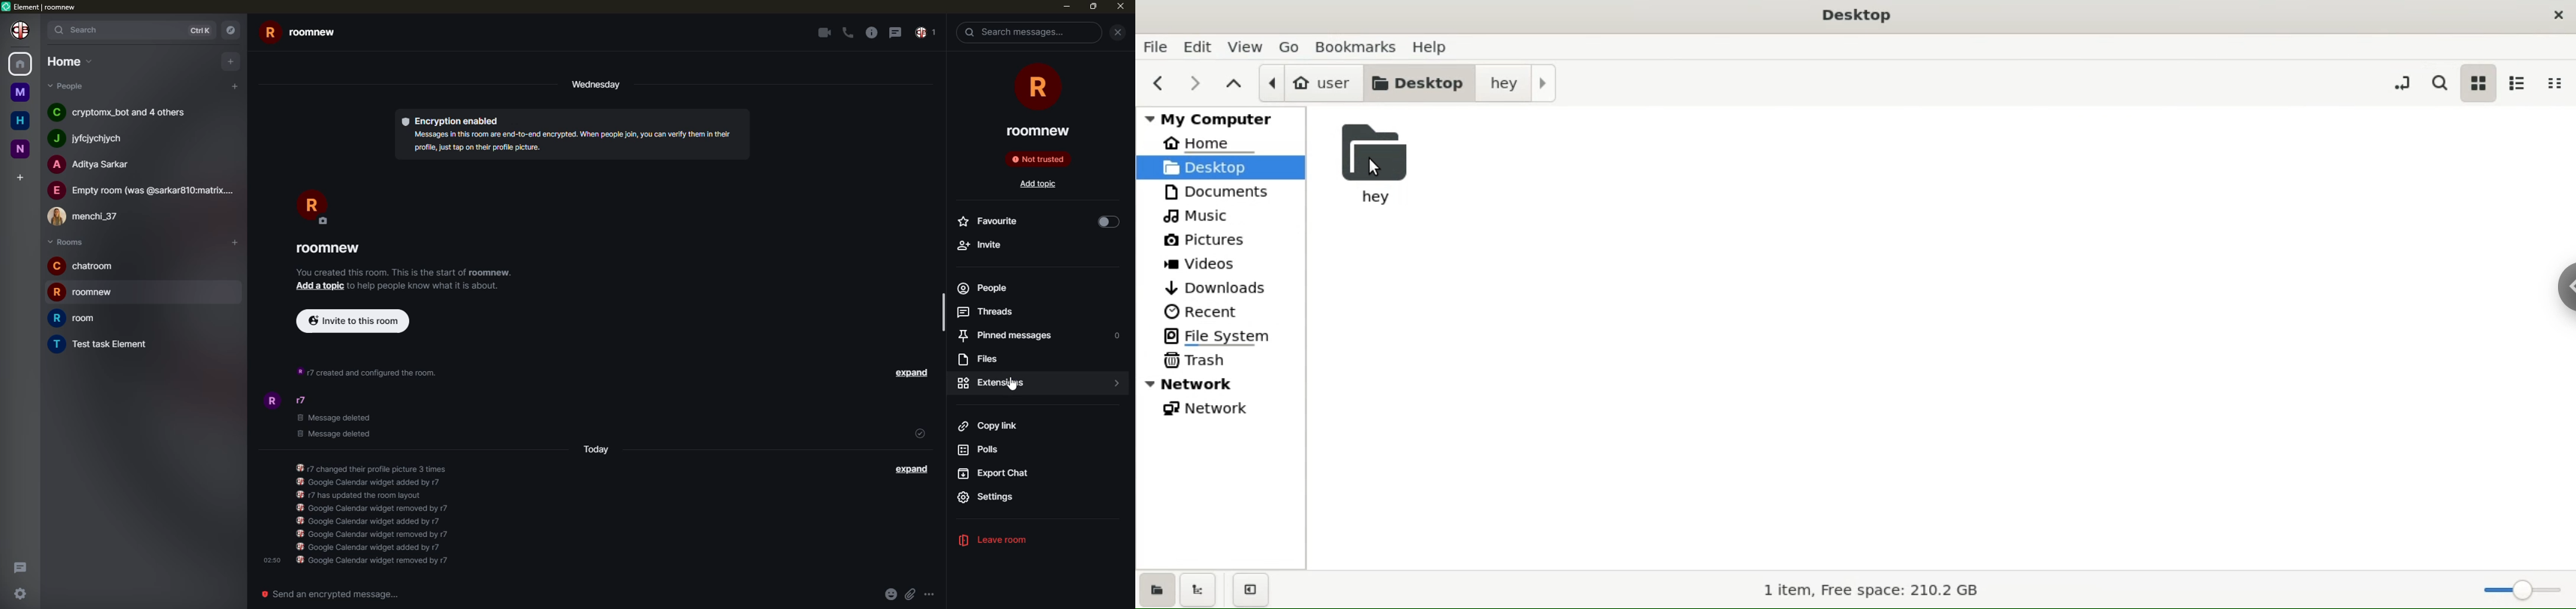  I want to click on network, so click(1209, 408).